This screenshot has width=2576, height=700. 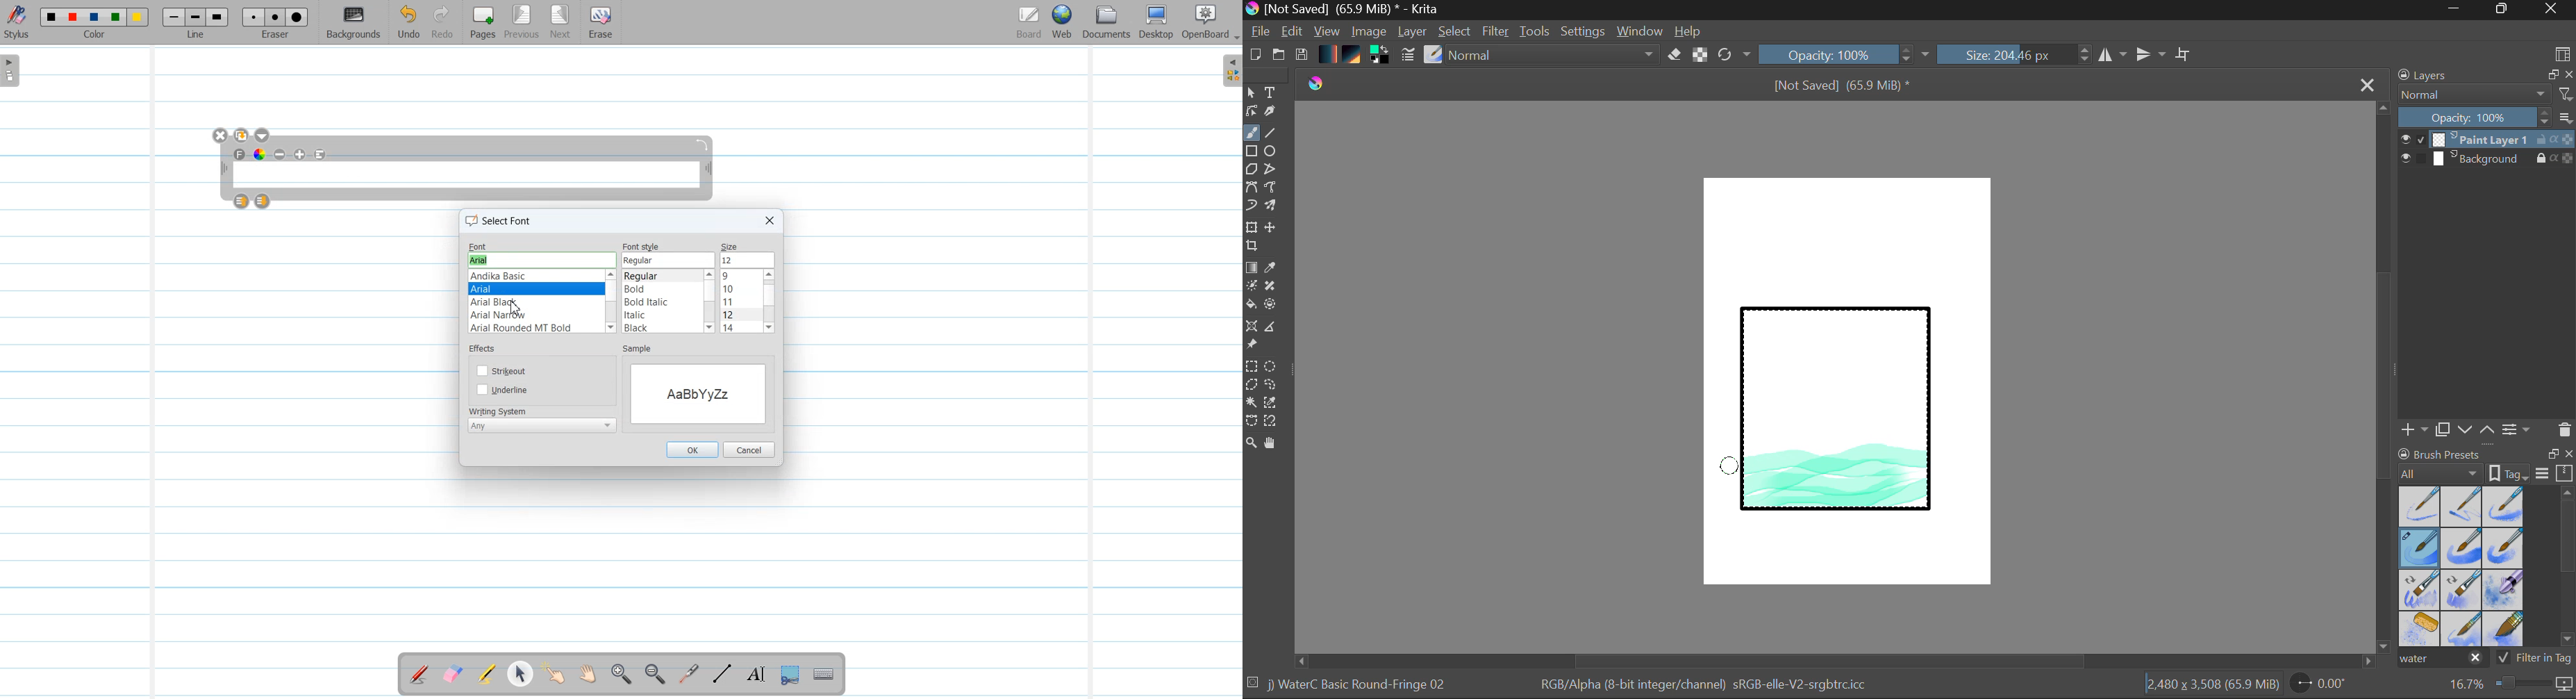 What do you see at coordinates (1836, 661) in the screenshot?
I see `Scroll Bar` at bounding box center [1836, 661].